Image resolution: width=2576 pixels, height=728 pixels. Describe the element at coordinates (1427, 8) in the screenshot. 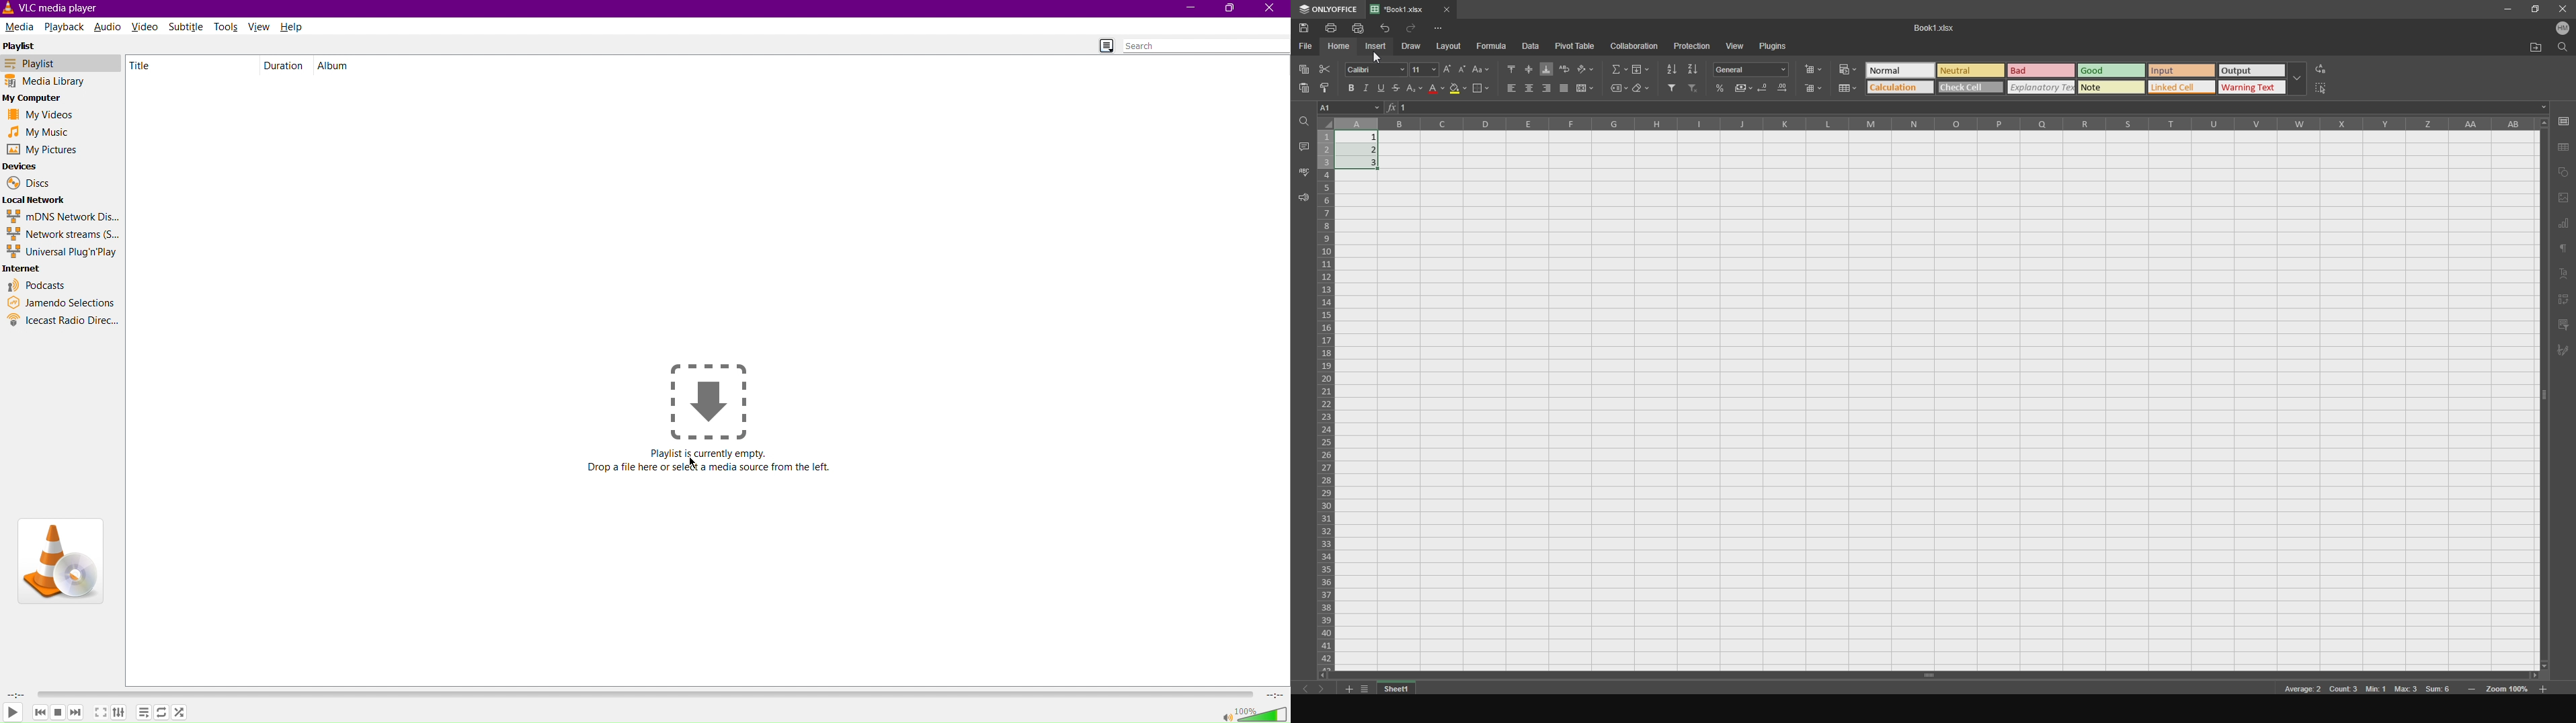

I see `file tab` at that location.